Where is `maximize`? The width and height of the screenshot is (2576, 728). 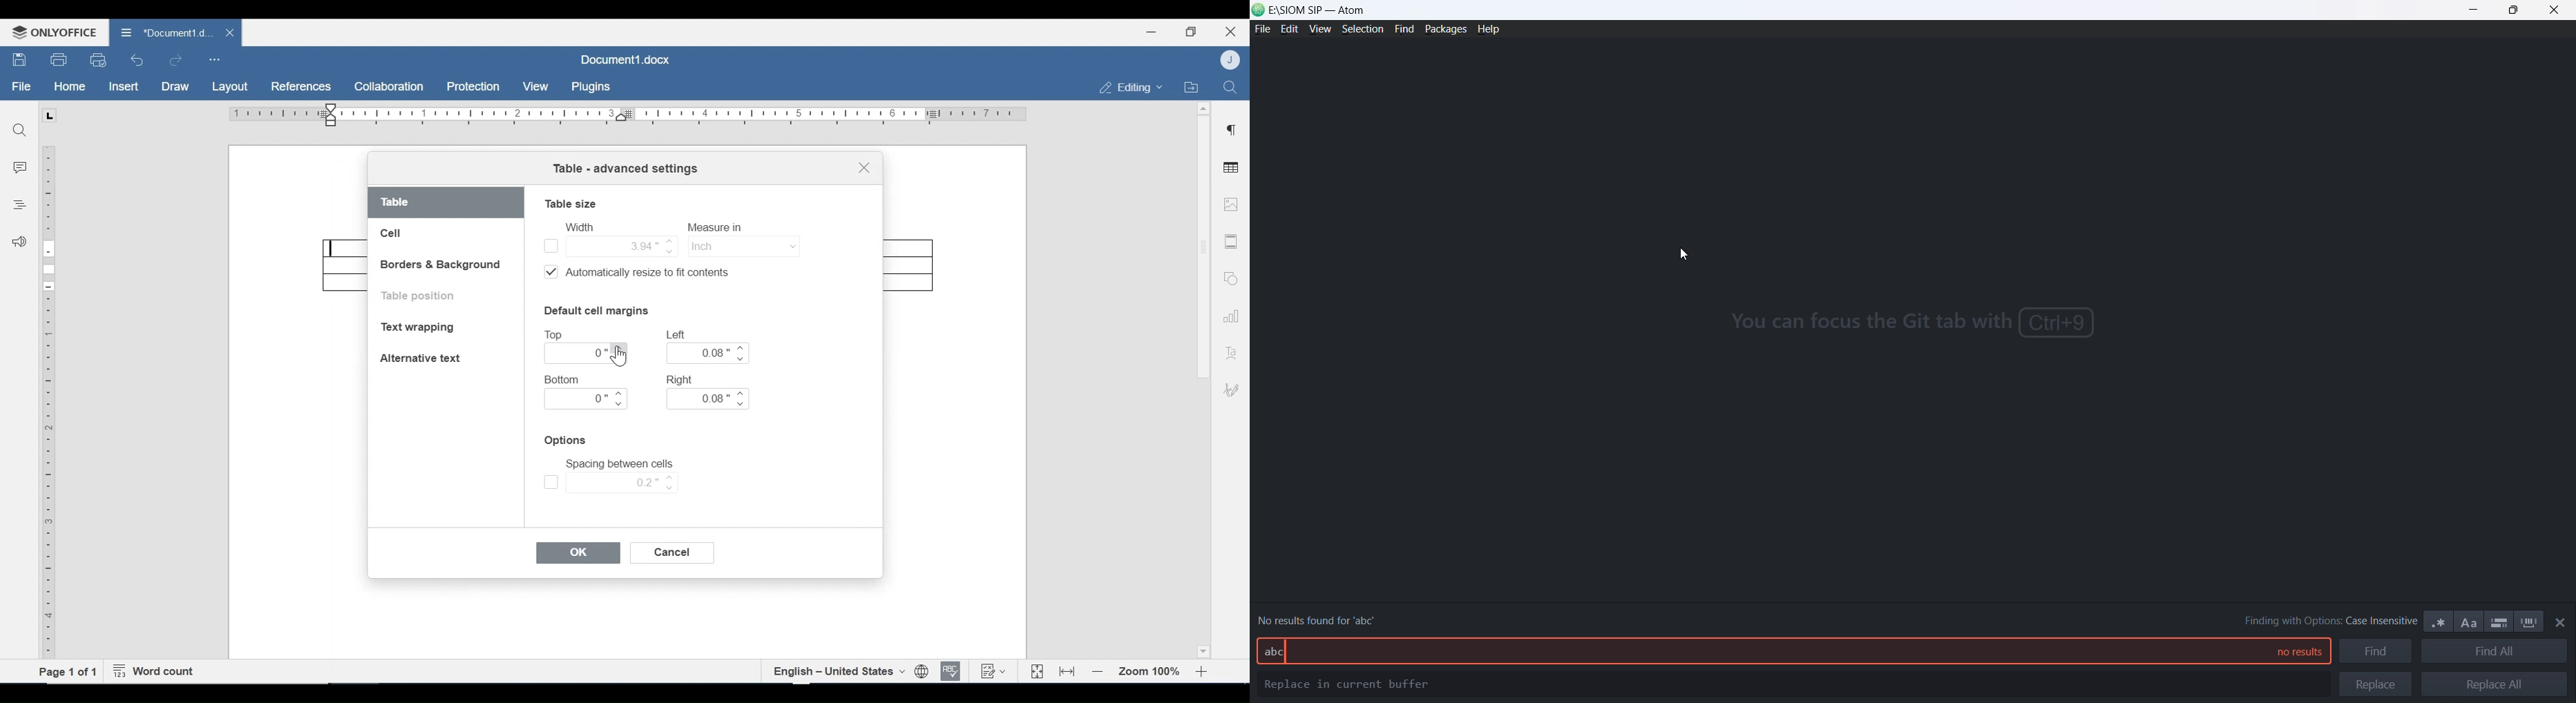
maximize is located at coordinates (2514, 11).